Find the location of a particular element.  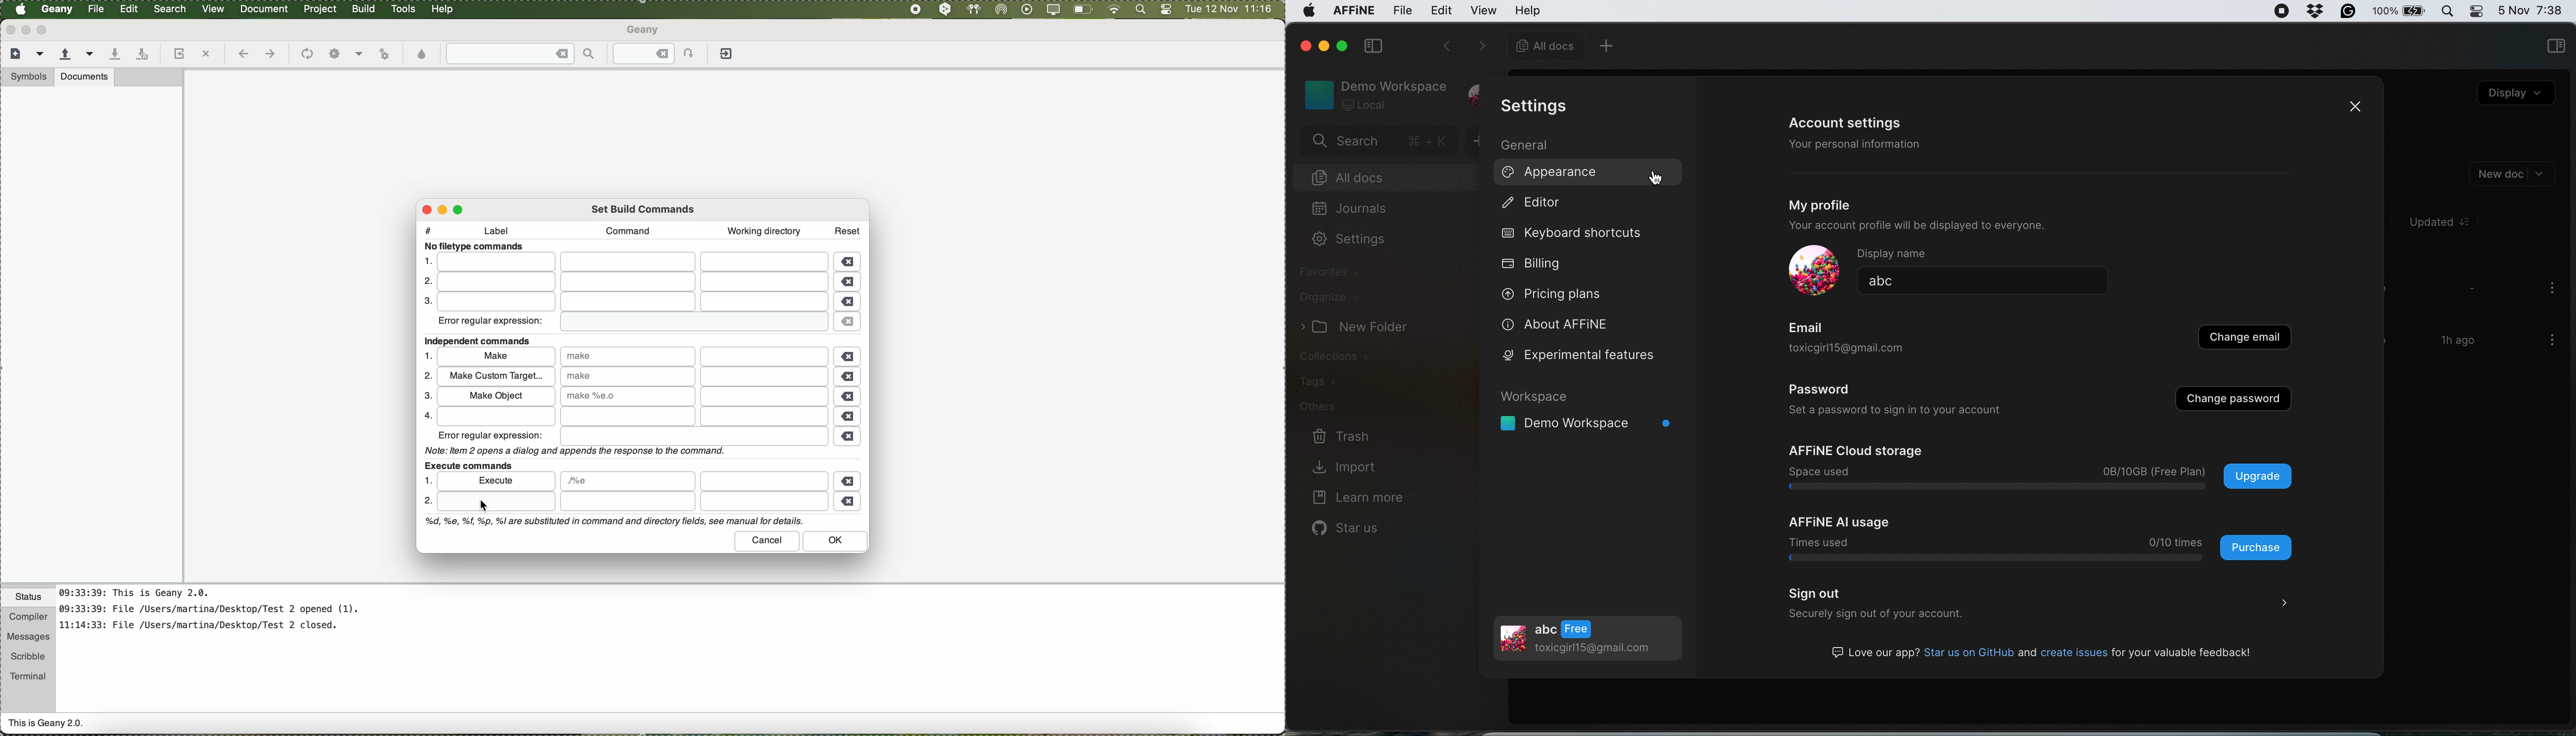

open an existing file is located at coordinates (65, 55).